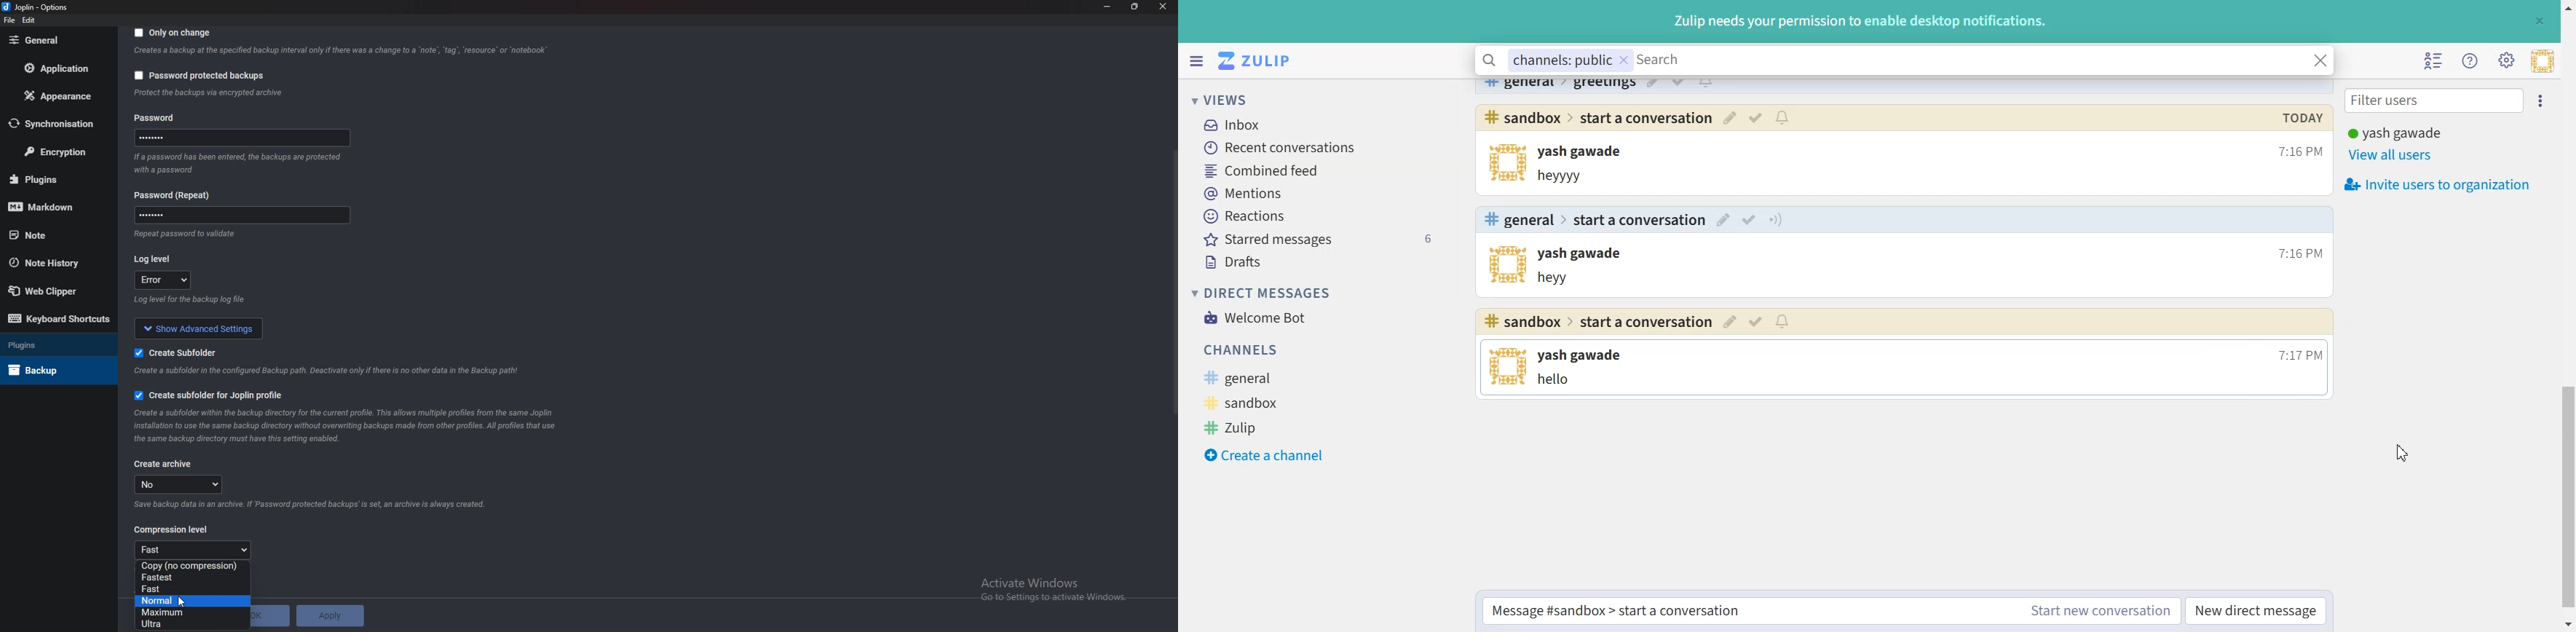  What do you see at coordinates (171, 353) in the screenshot?
I see `create sub folder` at bounding box center [171, 353].